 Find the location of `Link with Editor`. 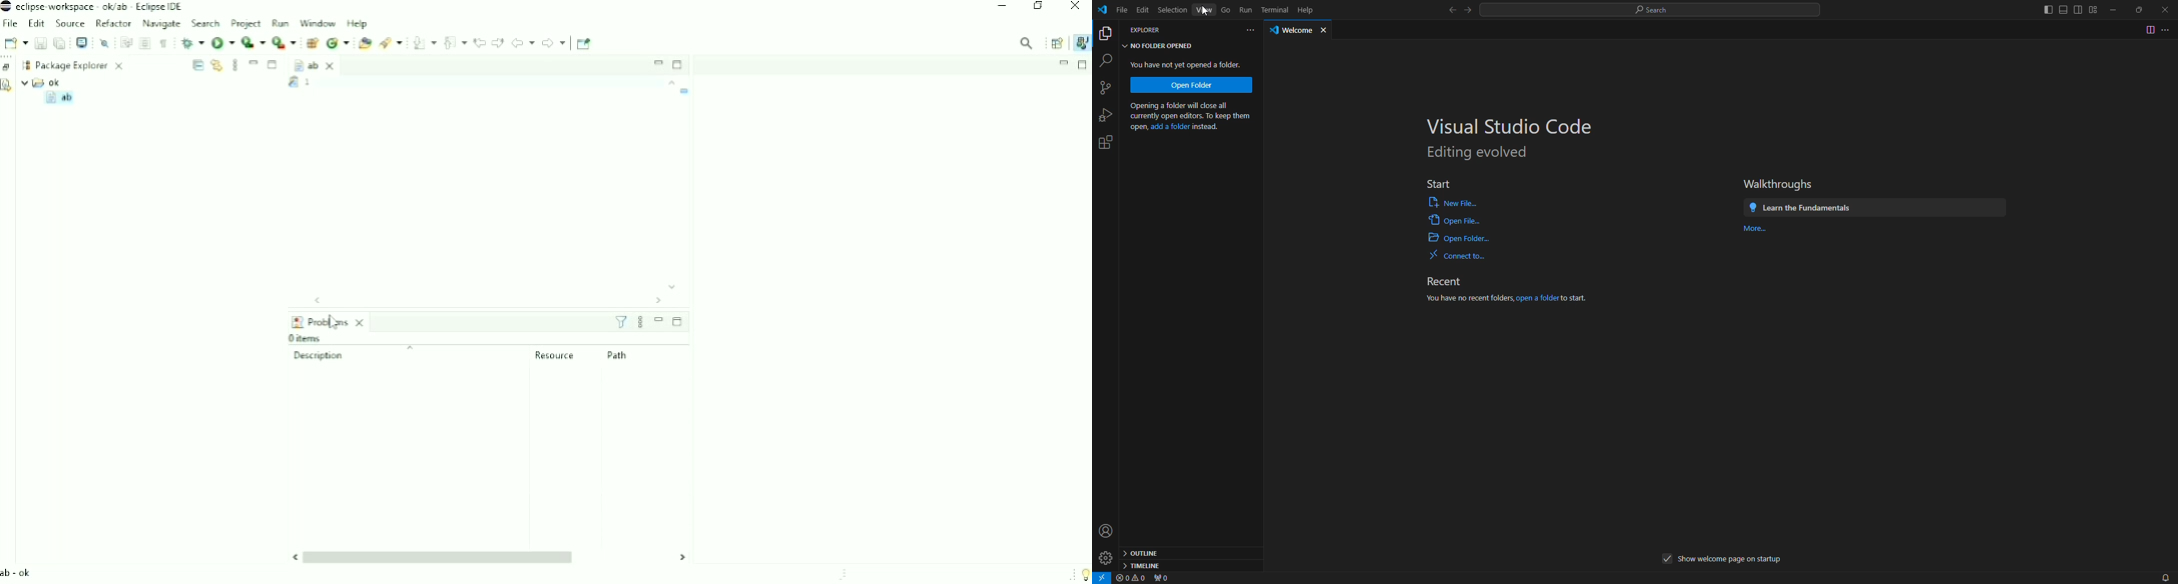

Link with Editor is located at coordinates (216, 65).